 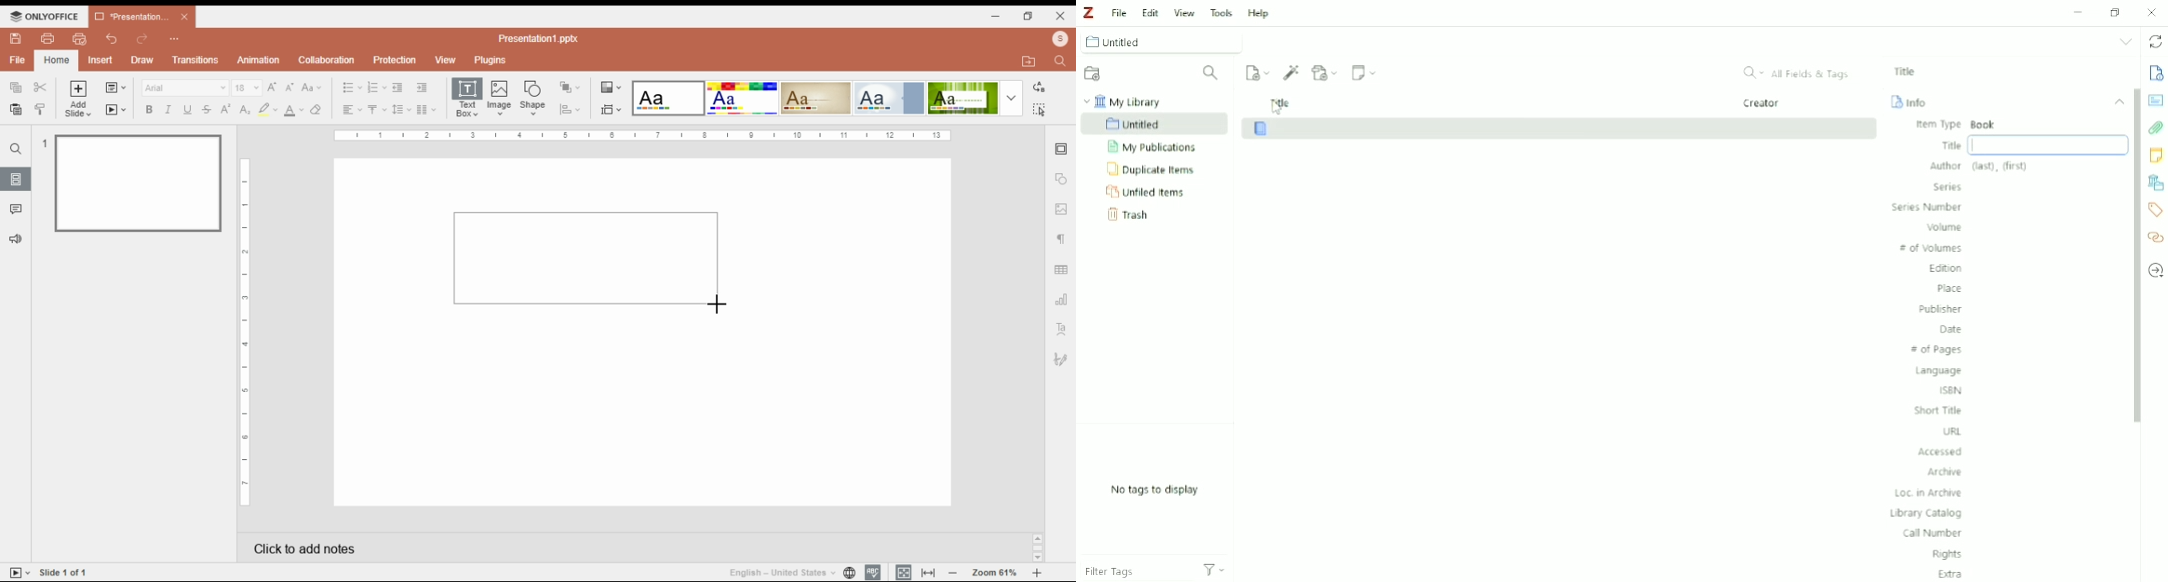 What do you see at coordinates (2125, 42) in the screenshot?
I see `List all tabs` at bounding box center [2125, 42].